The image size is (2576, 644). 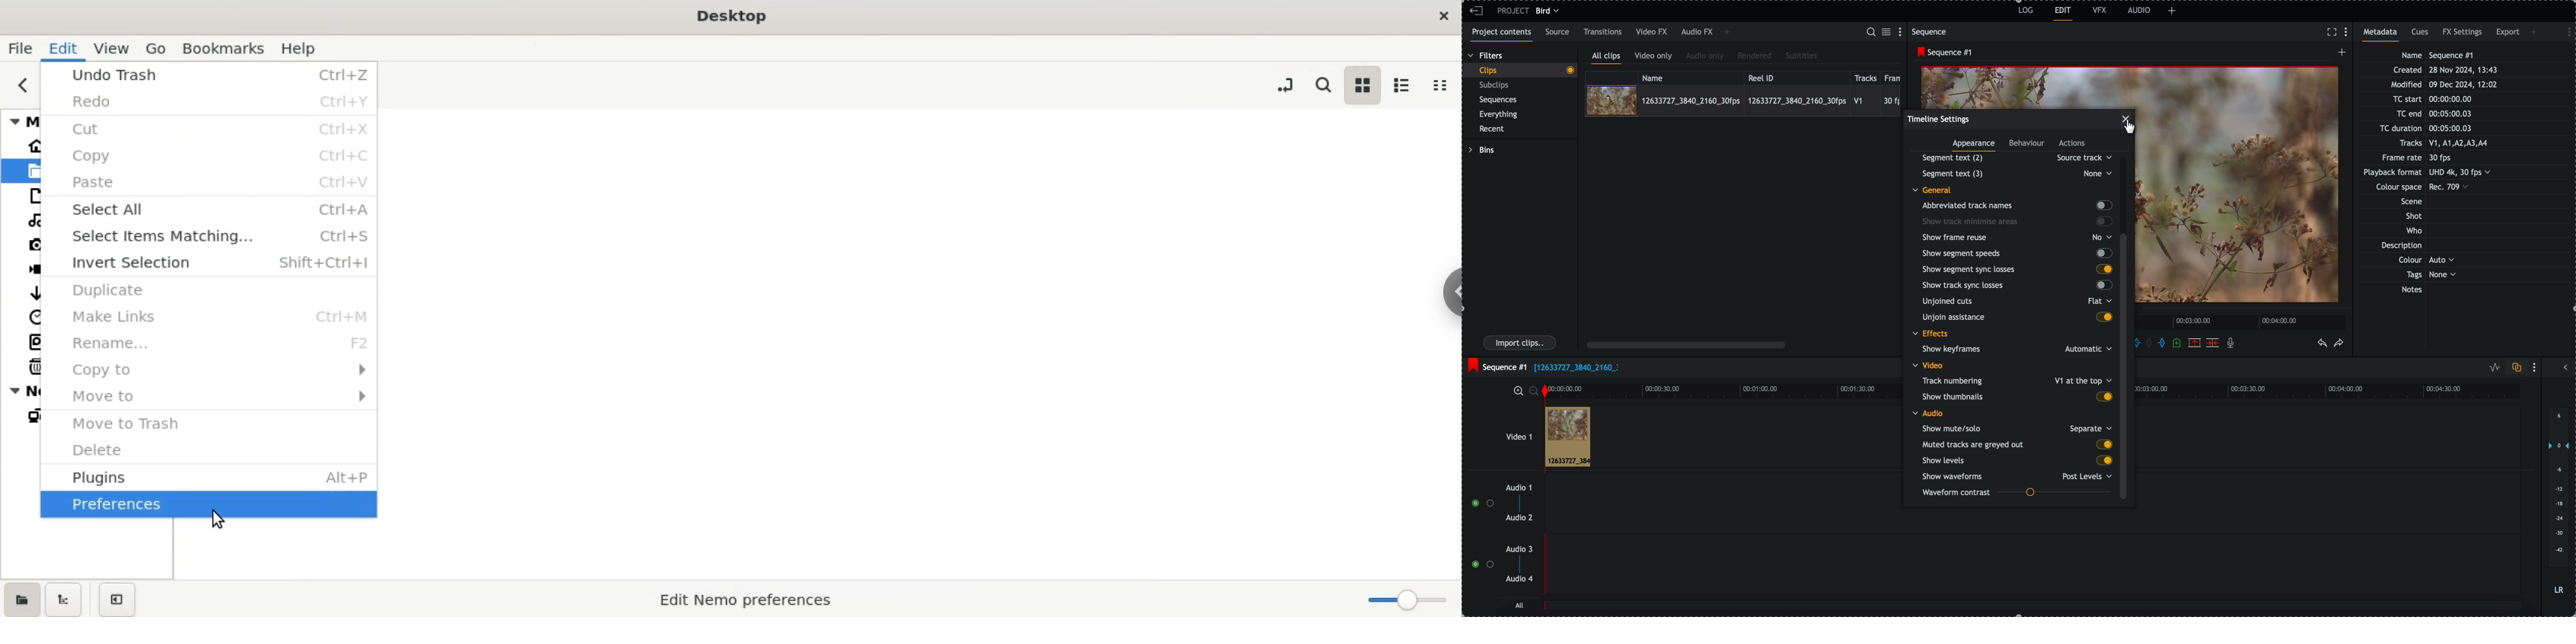 I want to click on search for assets or bins, so click(x=1871, y=33).